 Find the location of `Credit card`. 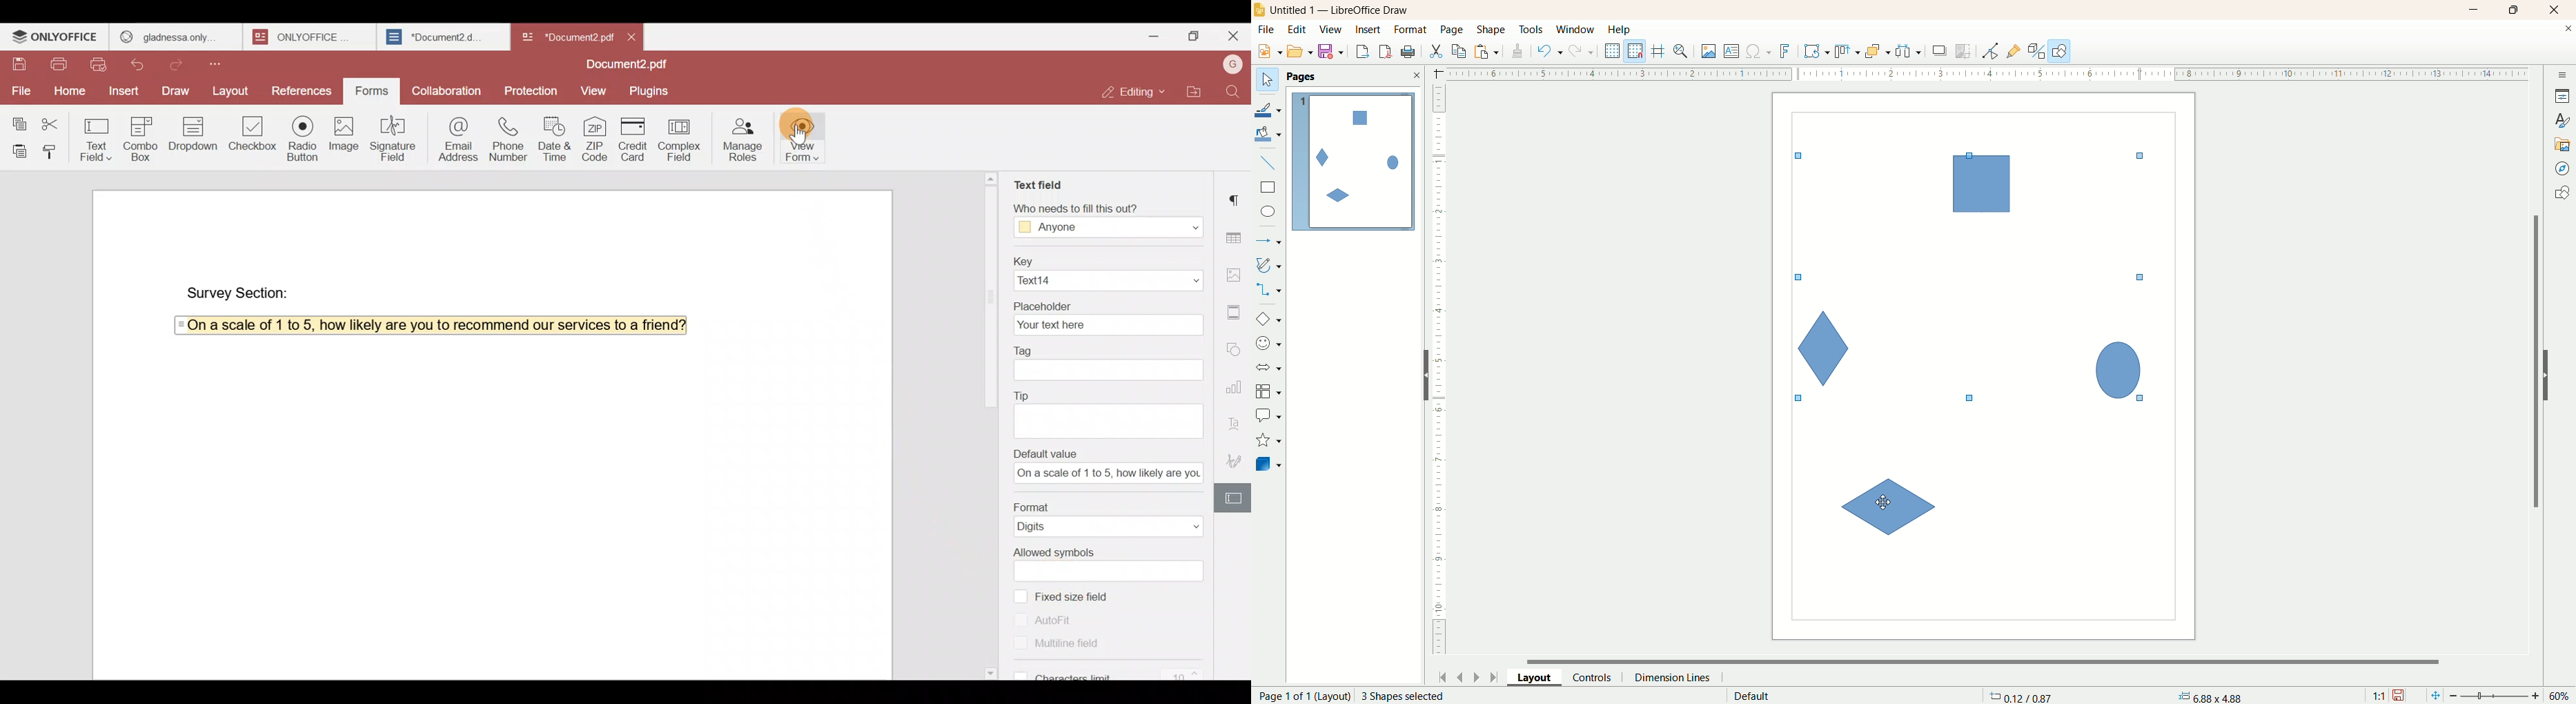

Credit card is located at coordinates (635, 139).